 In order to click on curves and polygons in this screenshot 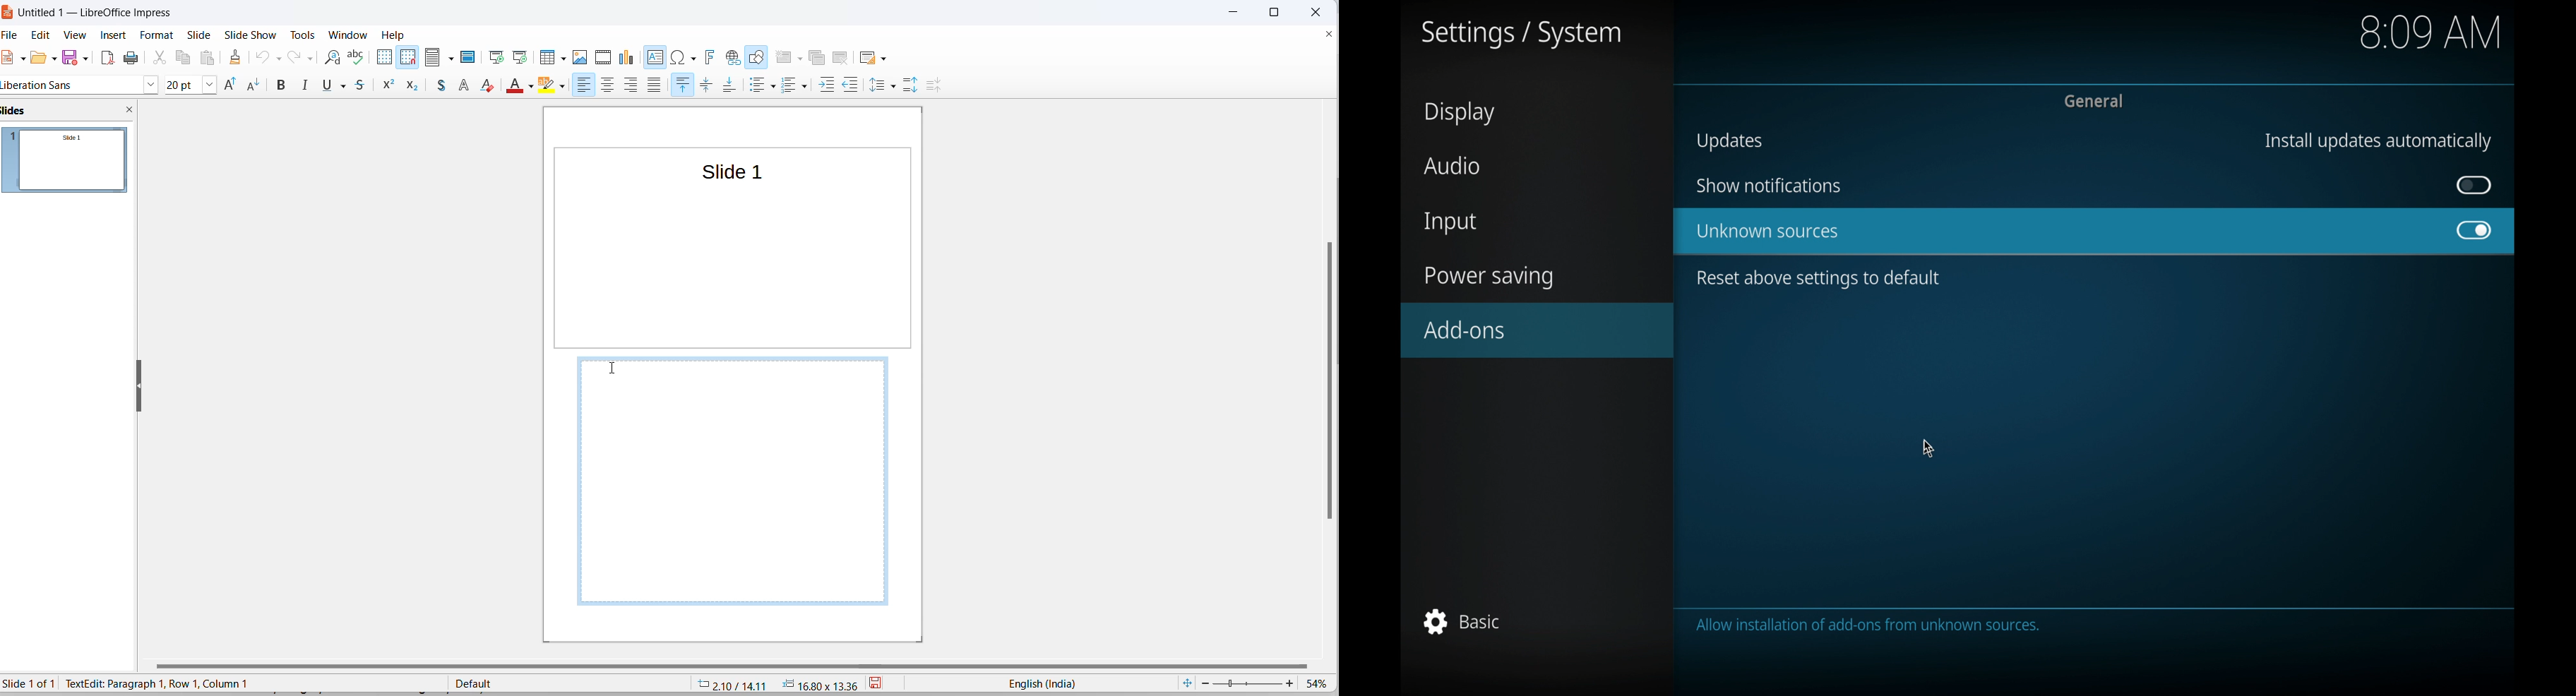, I will do `click(237, 87)`.